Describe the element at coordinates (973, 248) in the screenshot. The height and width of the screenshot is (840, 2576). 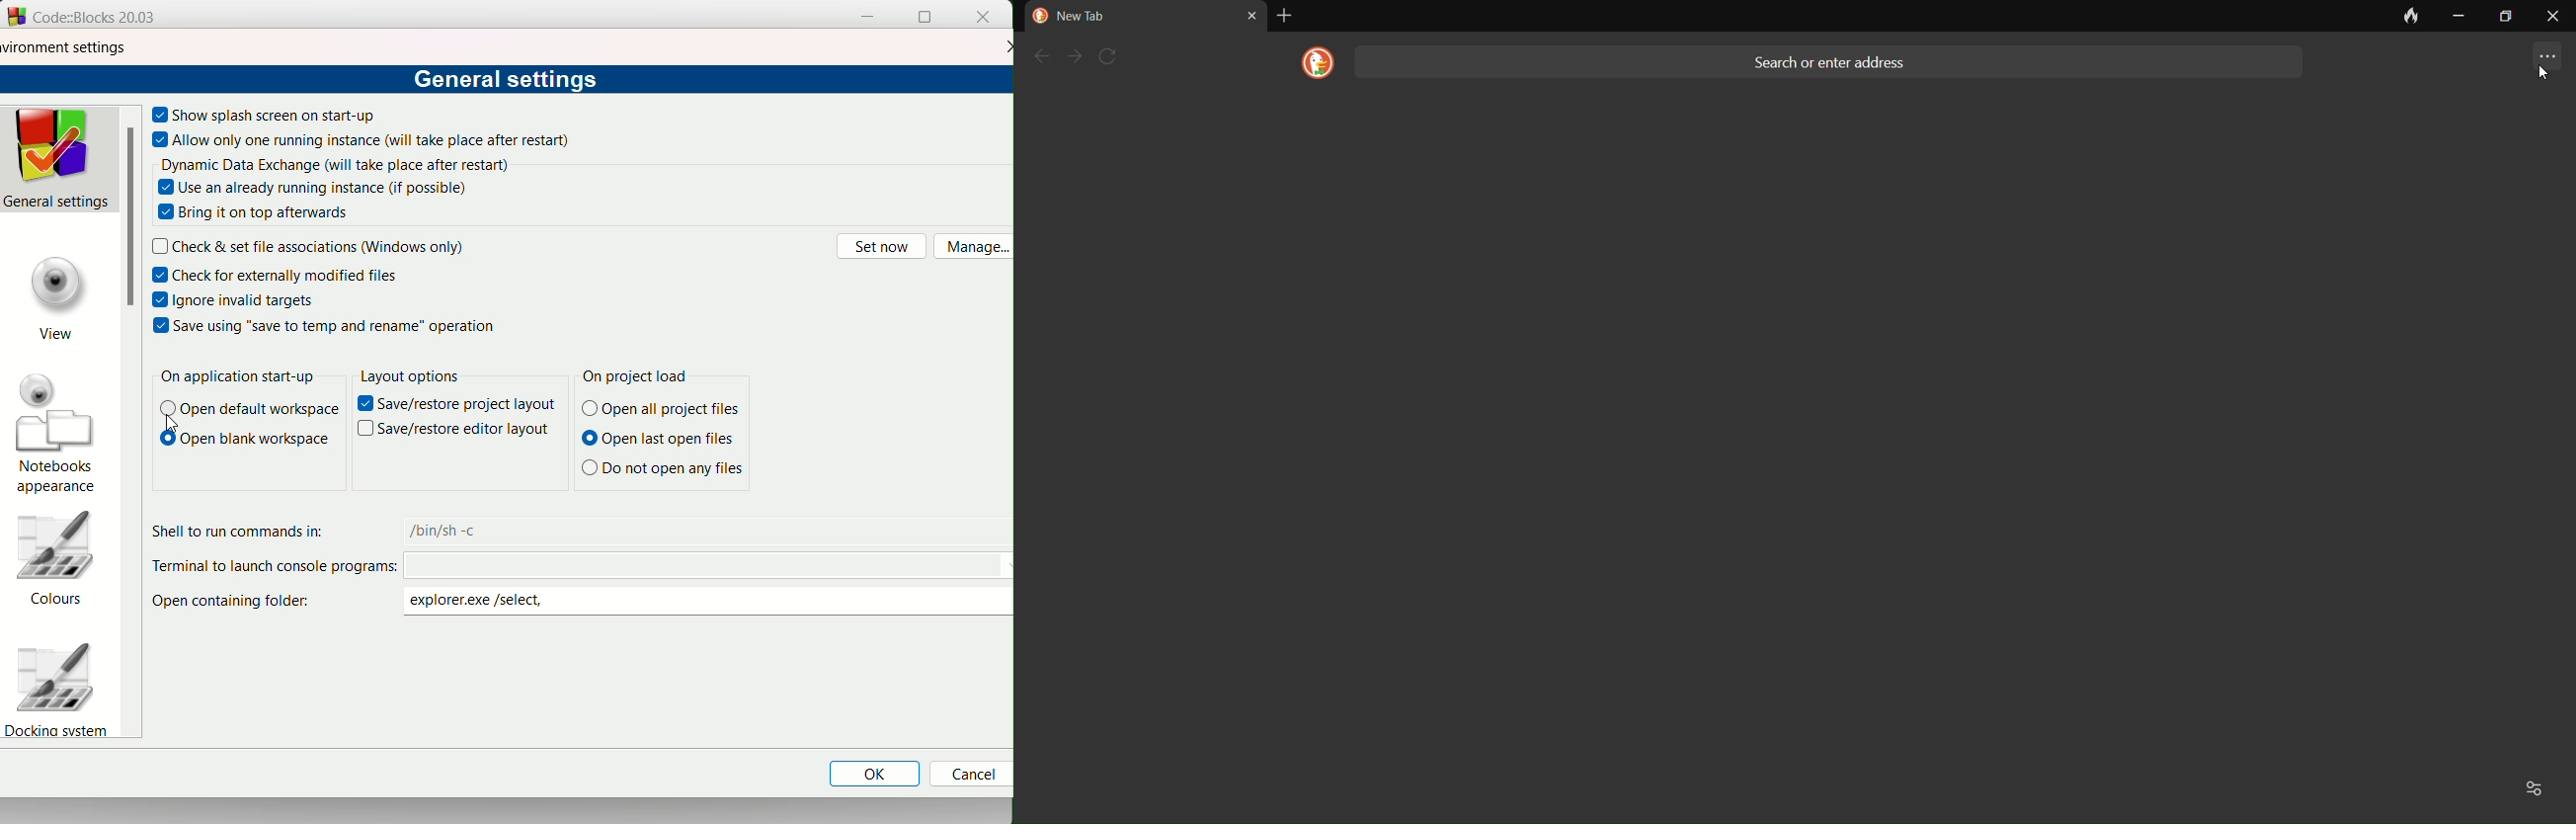
I see `manage` at that location.